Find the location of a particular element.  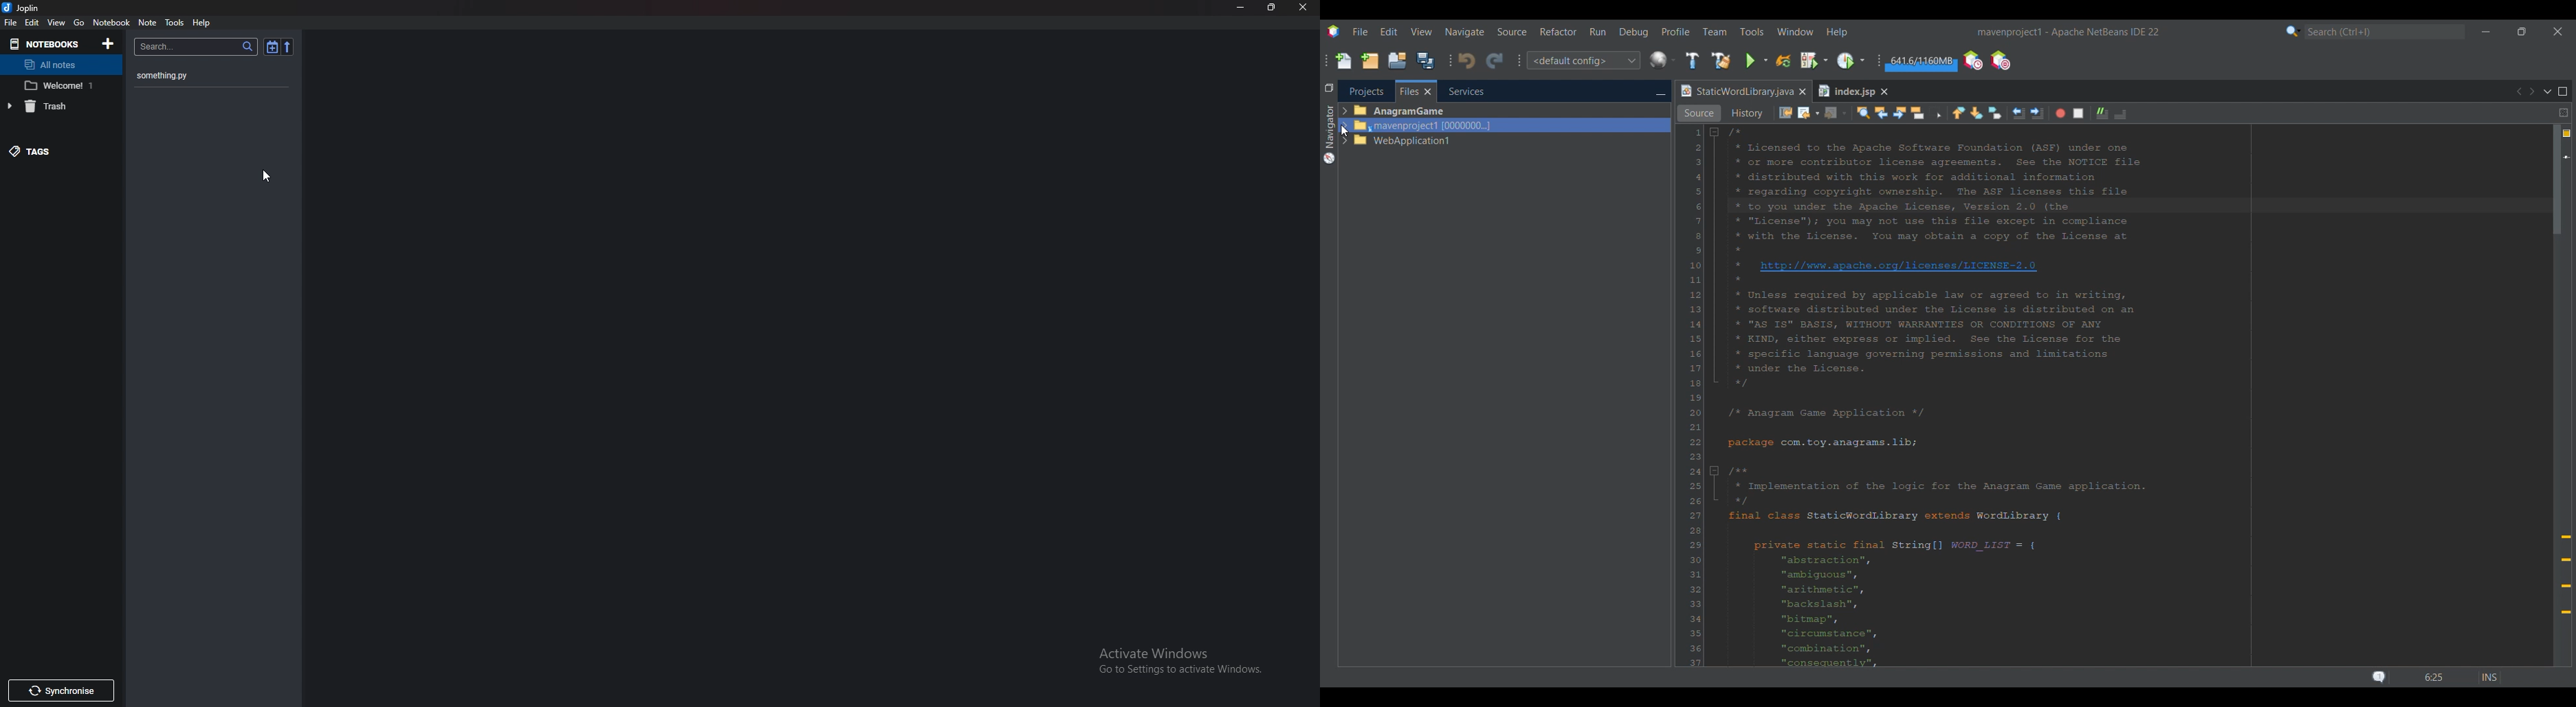

all notes is located at coordinates (59, 63).